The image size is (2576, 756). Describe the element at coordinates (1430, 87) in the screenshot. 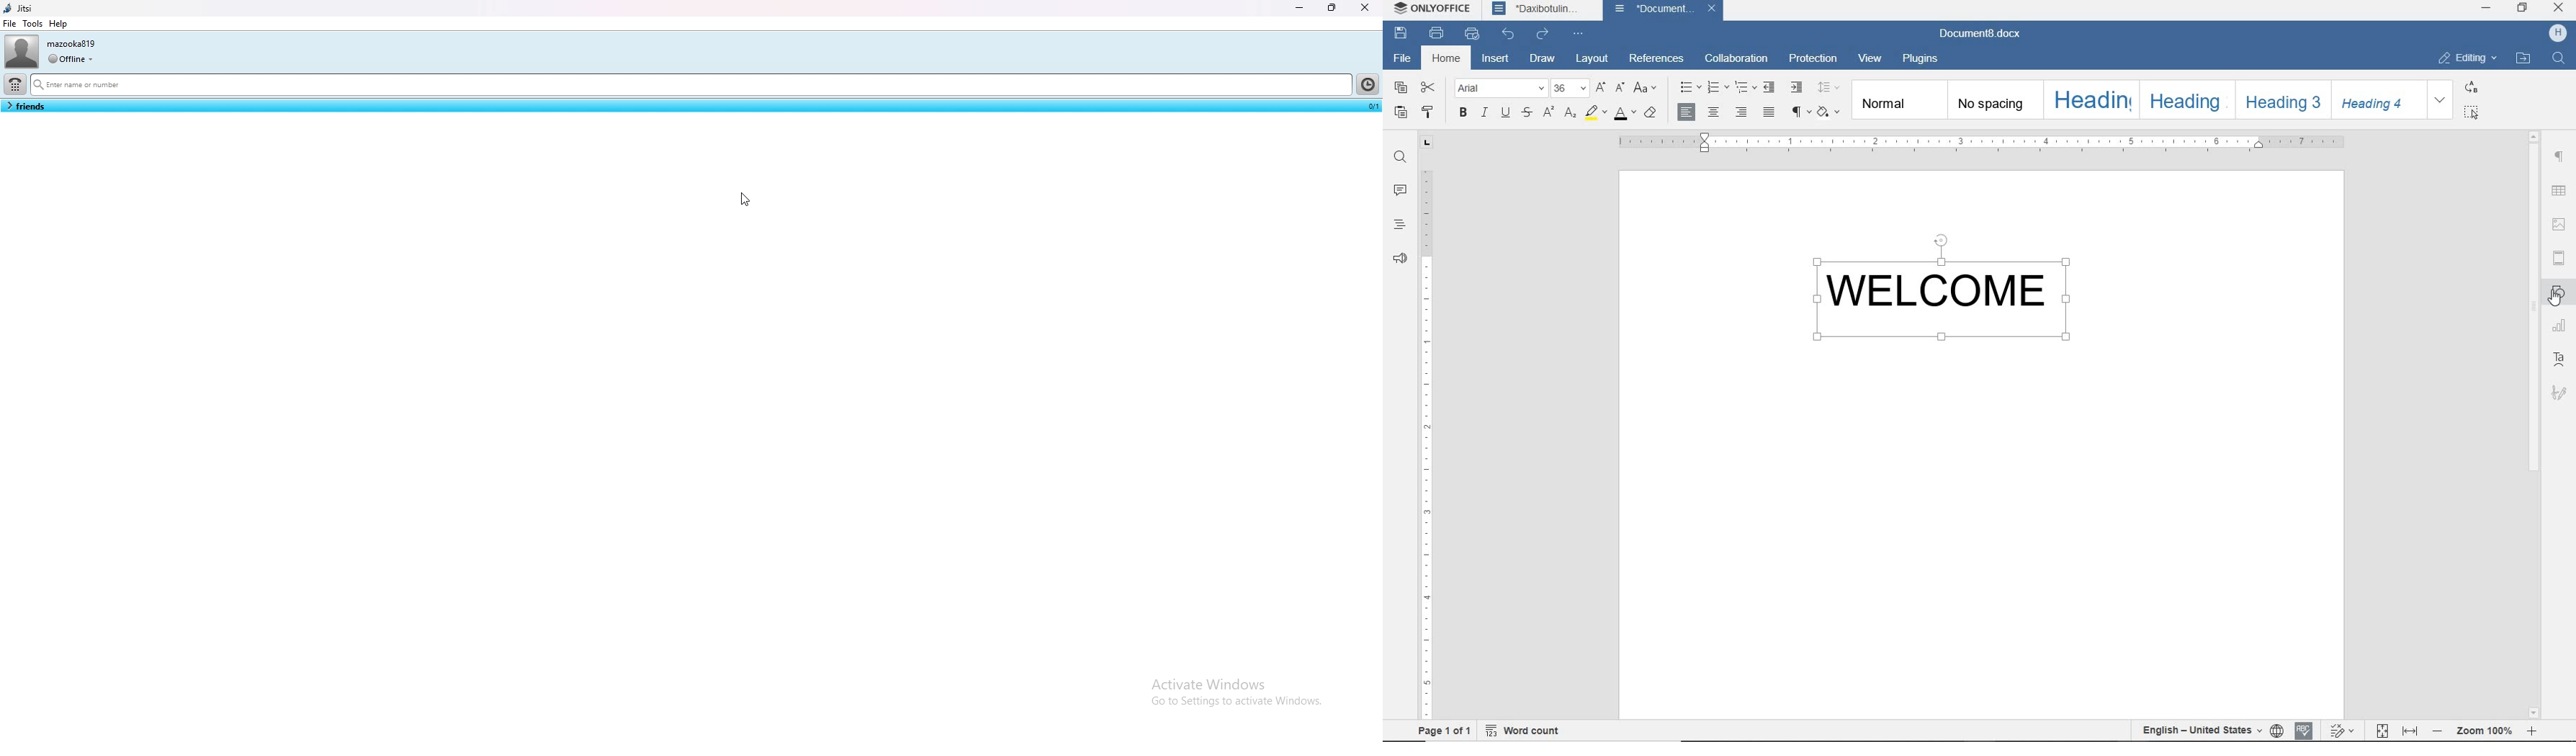

I see `CUT` at that location.